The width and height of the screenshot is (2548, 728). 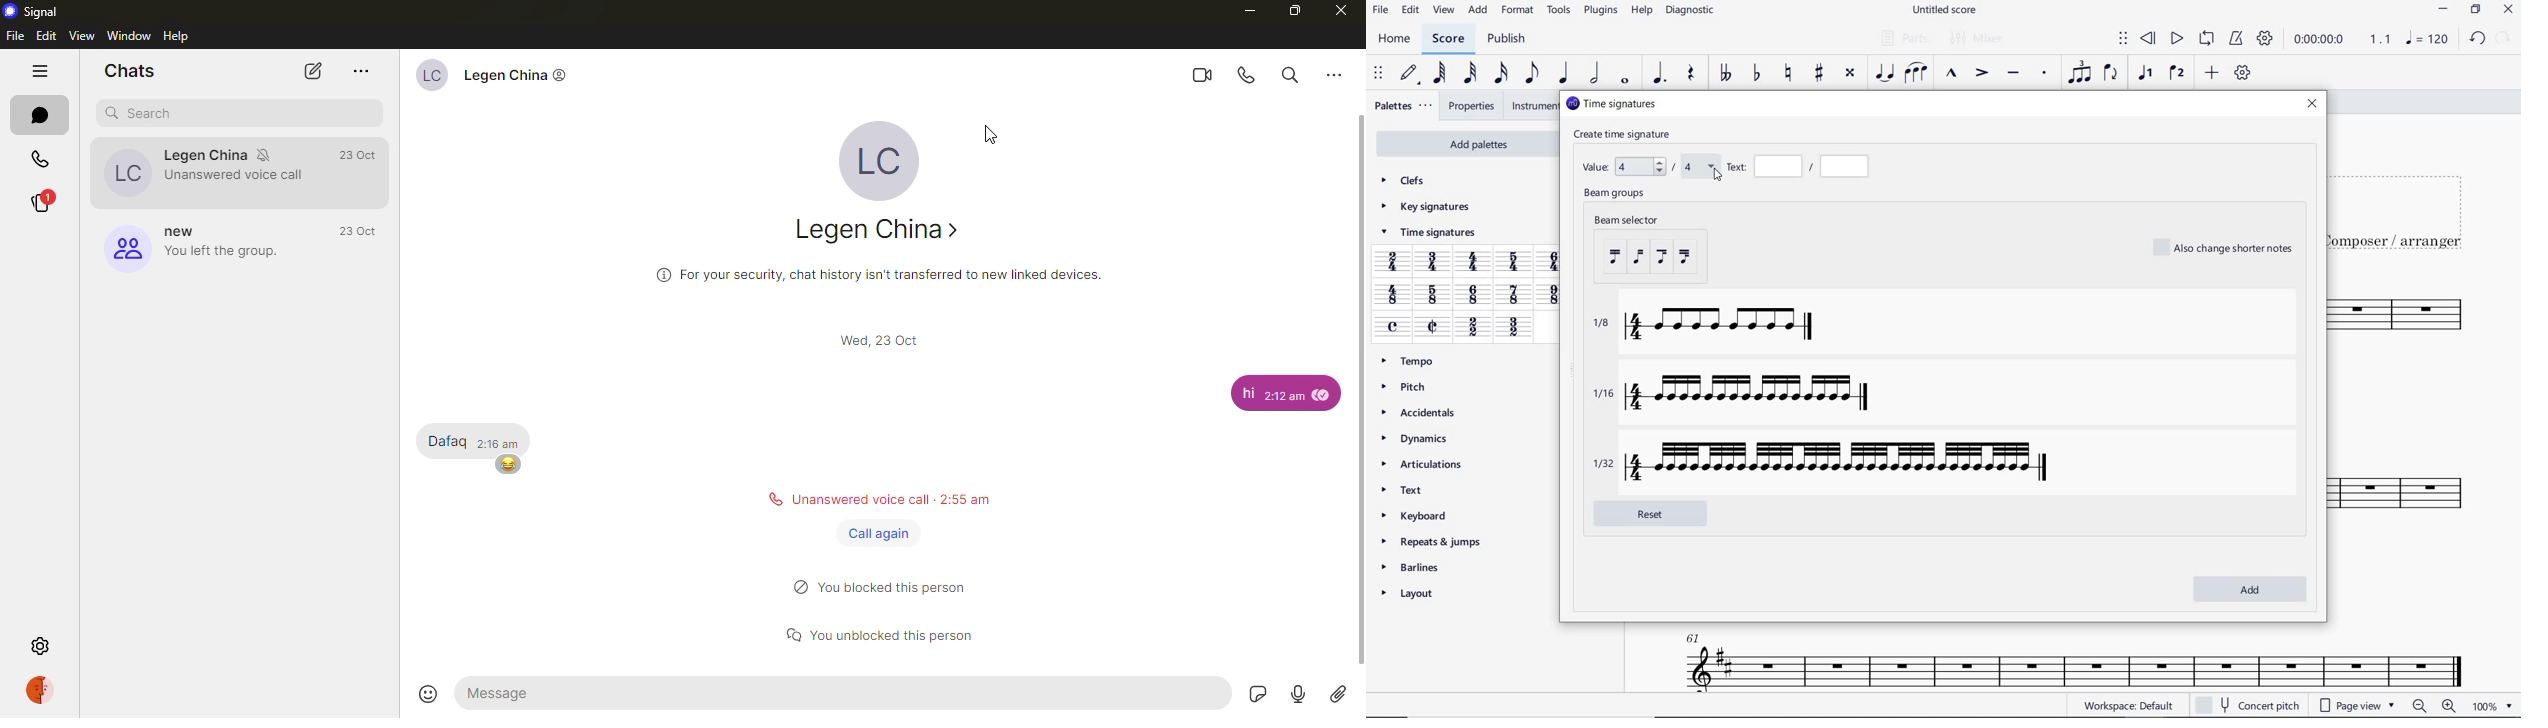 I want to click on REWIND, so click(x=2148, y=38).